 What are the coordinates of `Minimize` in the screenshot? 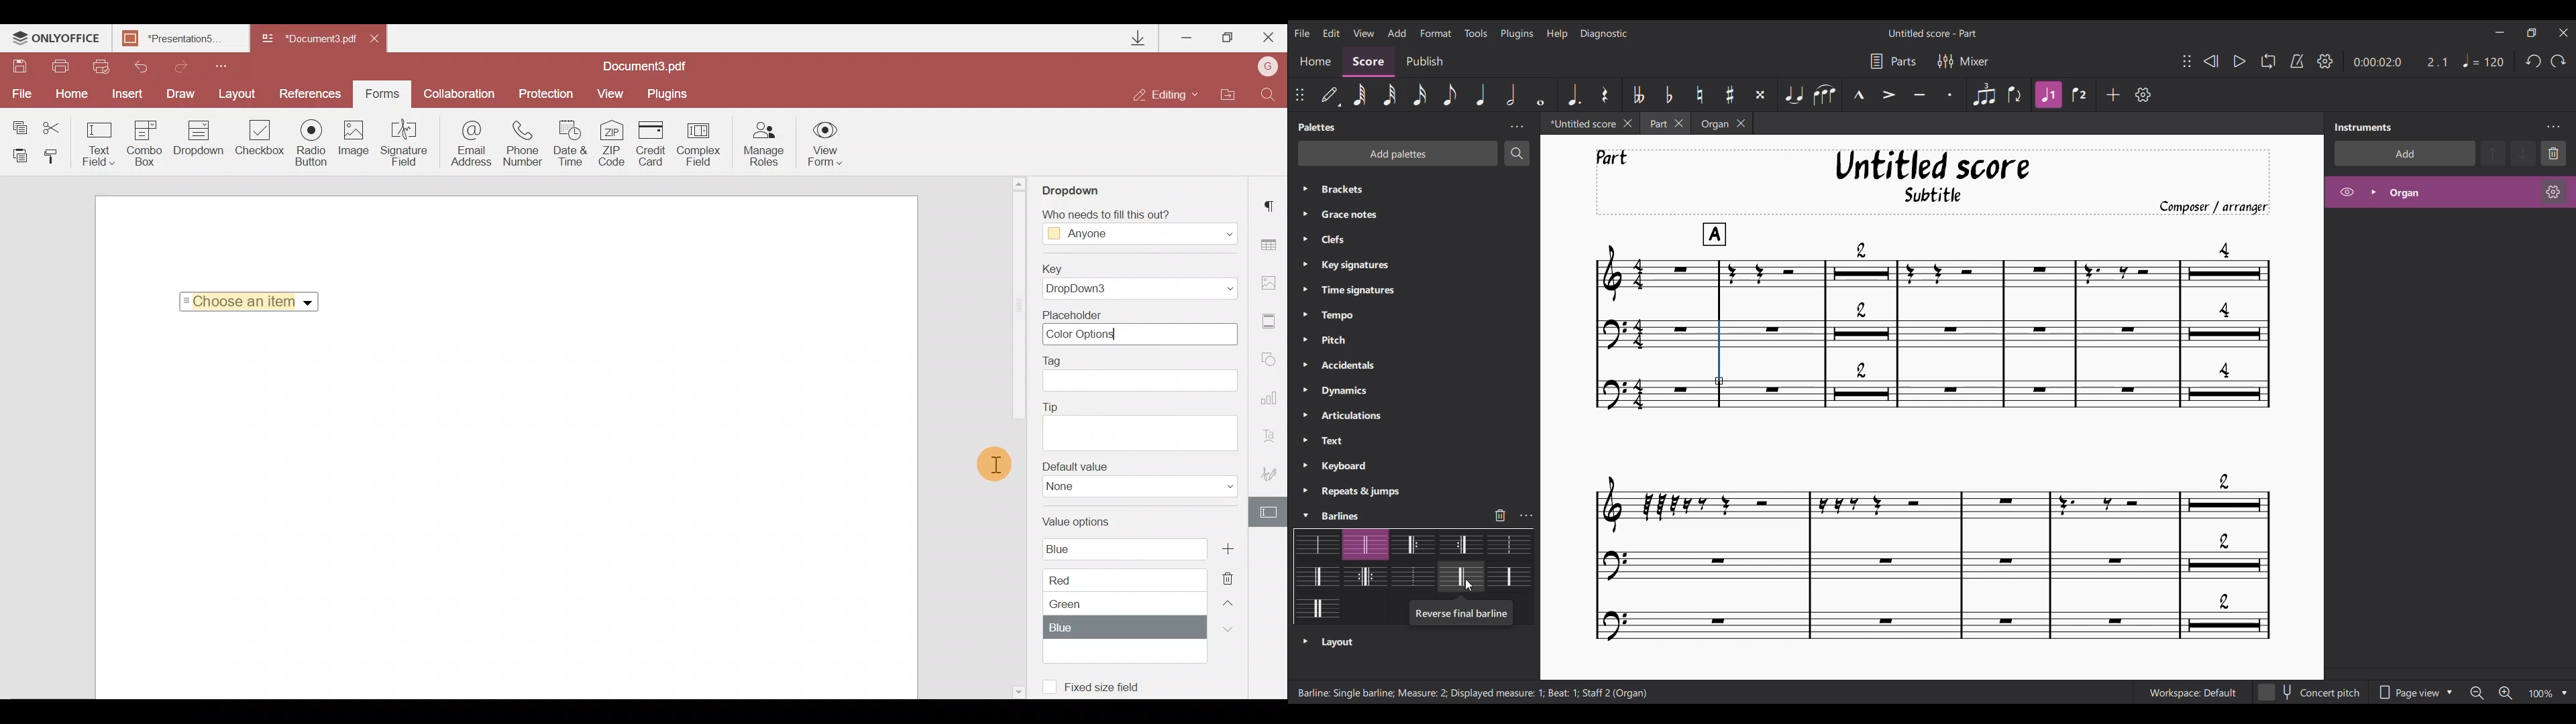 It's located at (2500, 32).